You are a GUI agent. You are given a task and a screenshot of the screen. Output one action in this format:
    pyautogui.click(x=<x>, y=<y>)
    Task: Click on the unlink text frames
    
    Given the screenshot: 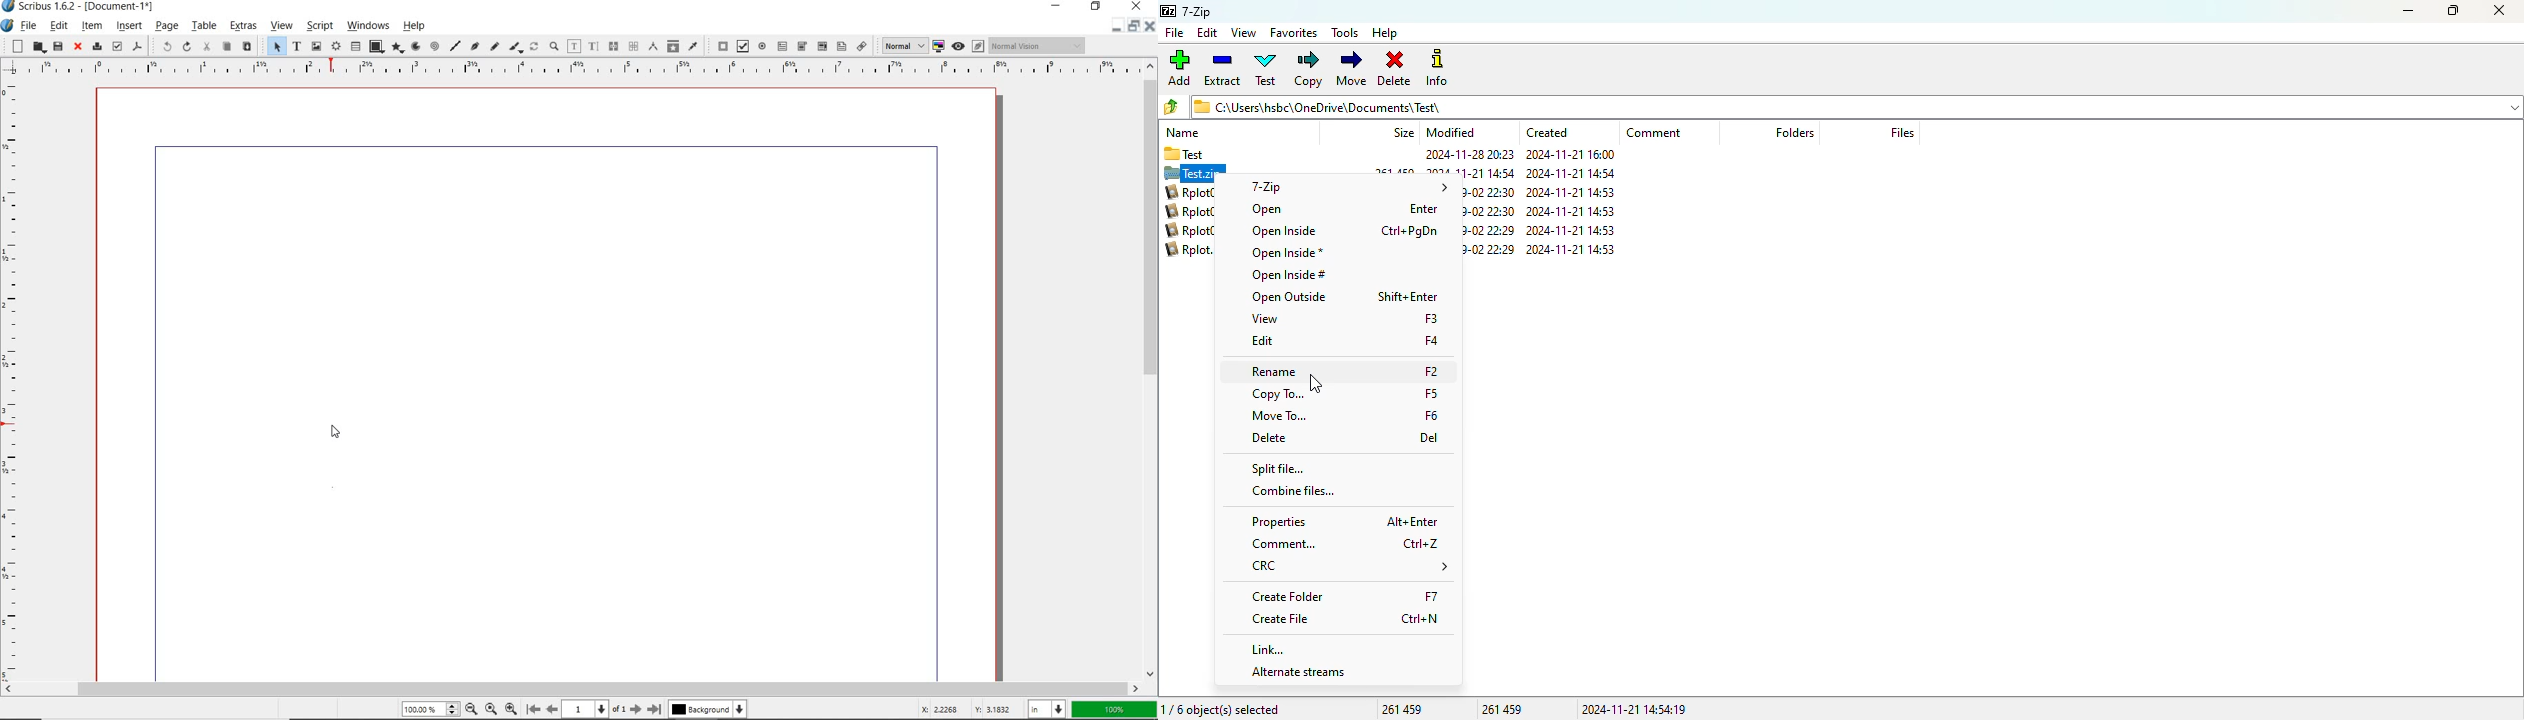 What is the action you would take?
    pyautogui.click(x=633, y=47)
    